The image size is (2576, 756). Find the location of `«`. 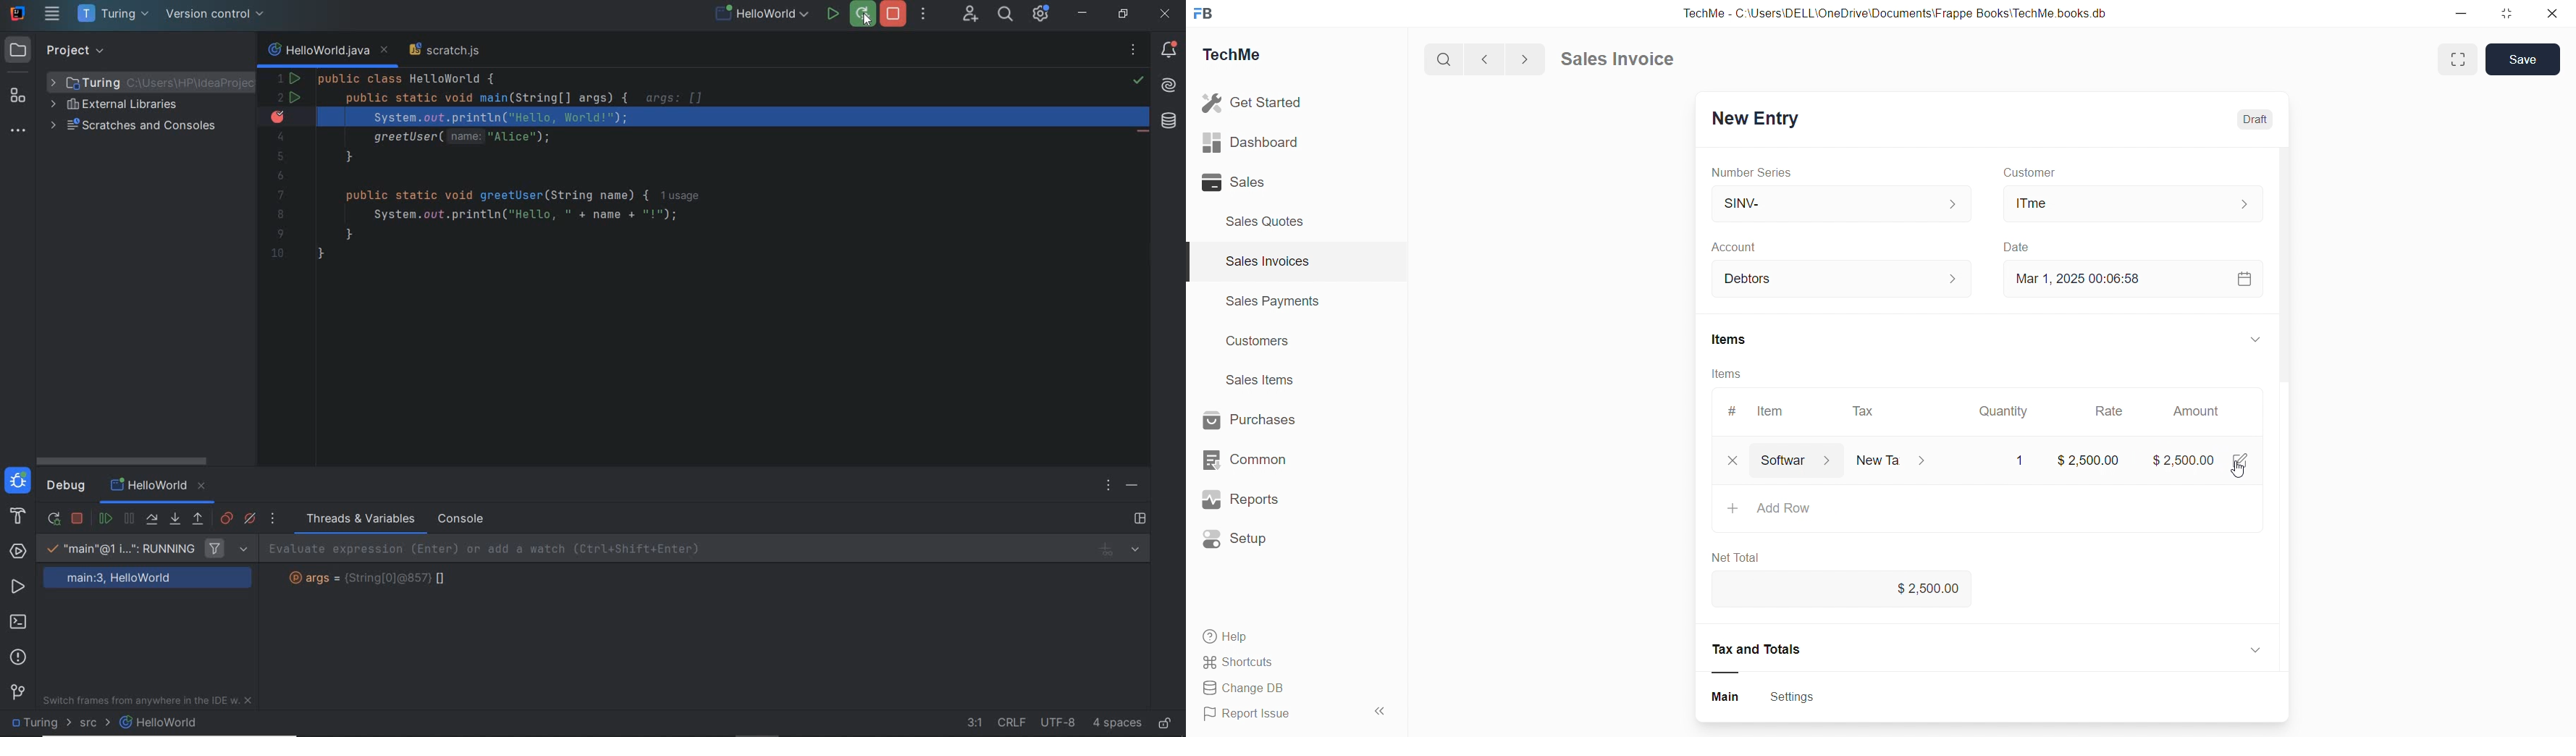

« is located at coordinates (1381, 709).